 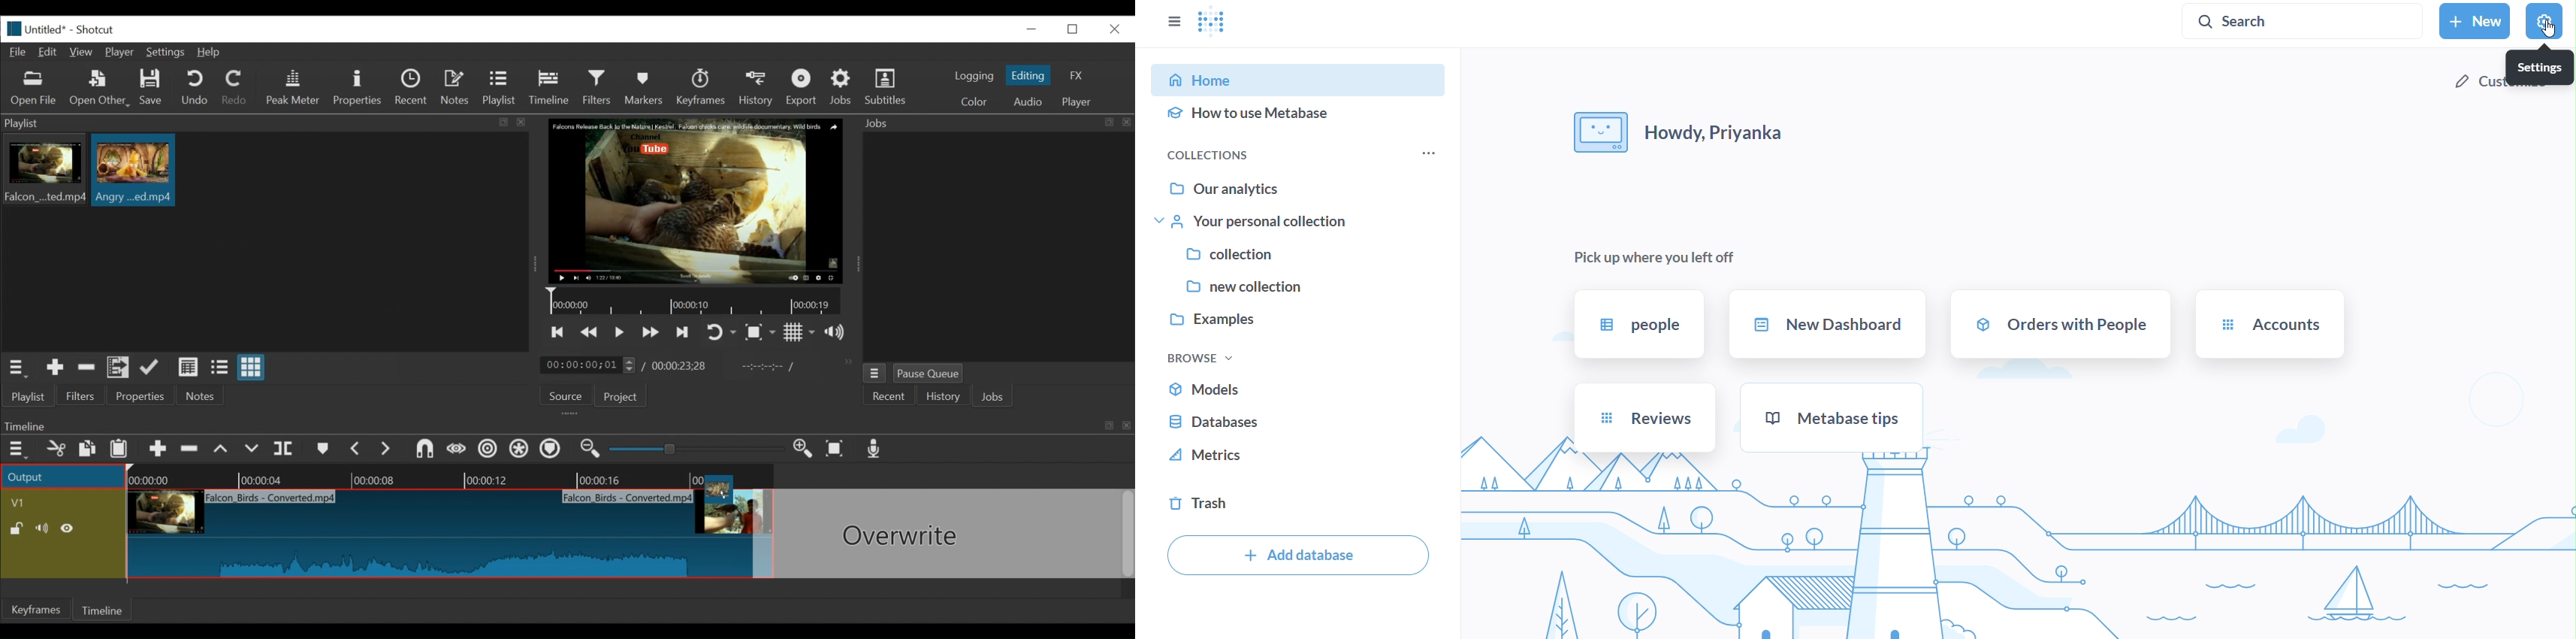 What do you see at coordinates (589, 366) in the screenshot?
I see `current duration` at bounding box center [589, 366].